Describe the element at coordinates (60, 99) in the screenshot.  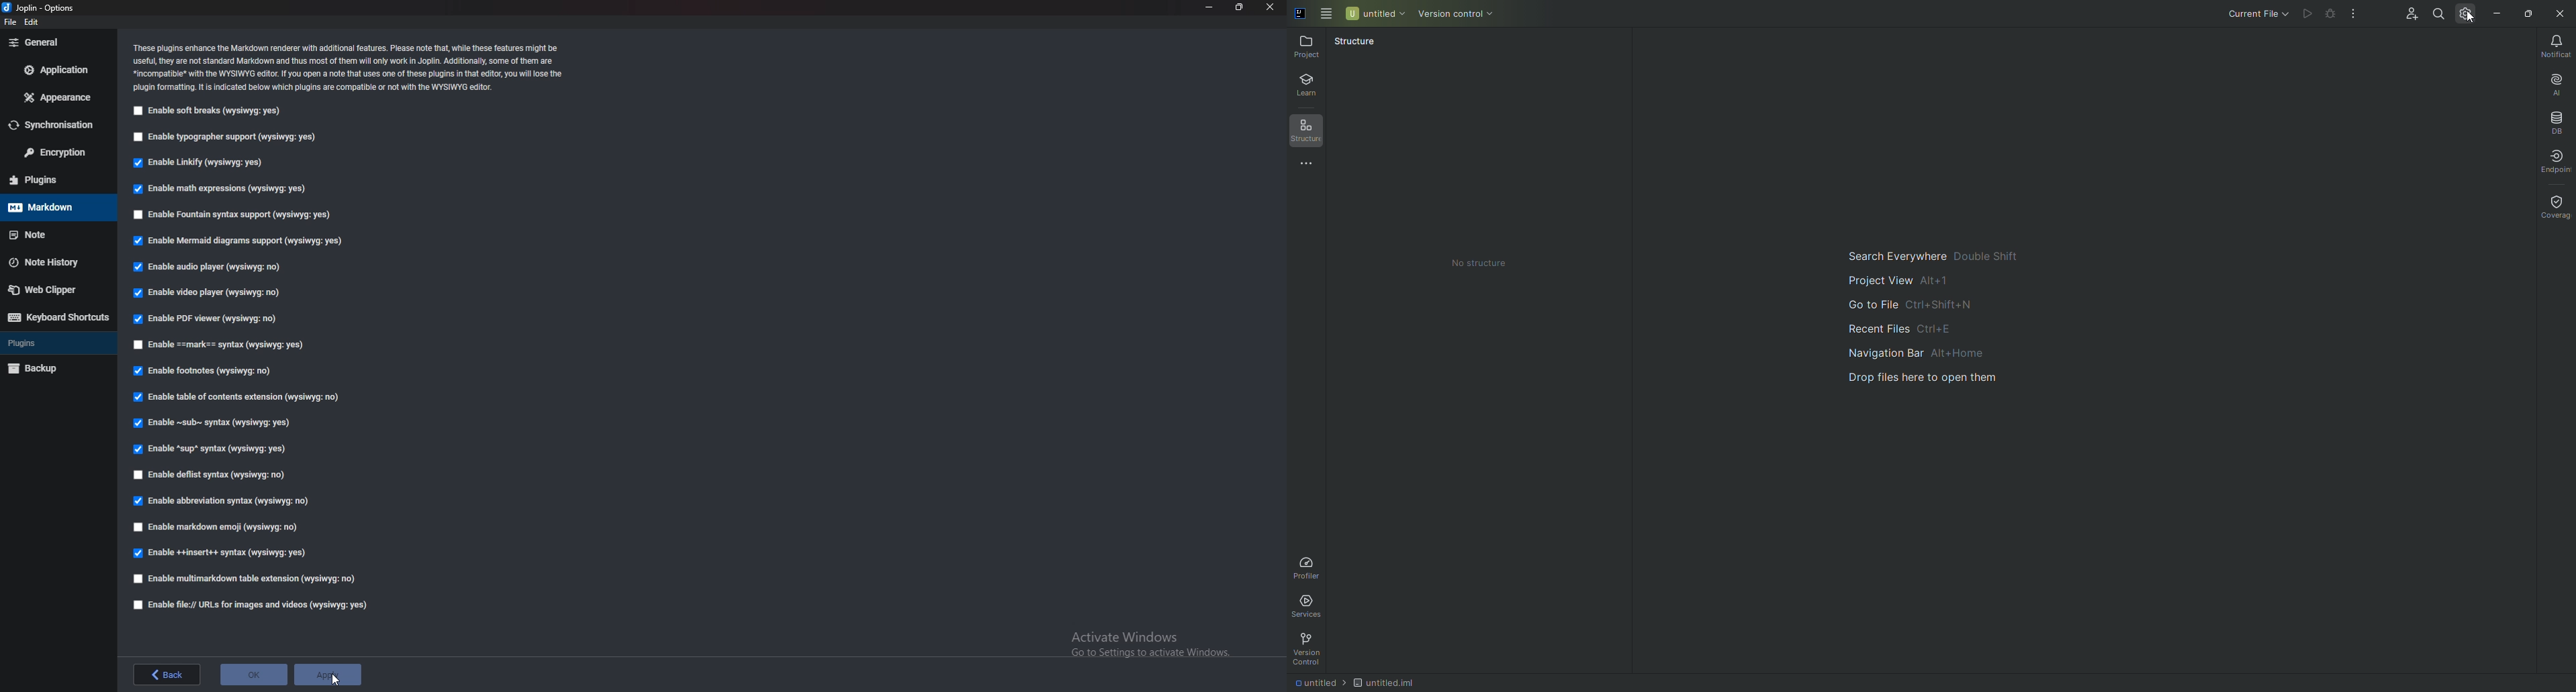
I see `appearance` at that location.